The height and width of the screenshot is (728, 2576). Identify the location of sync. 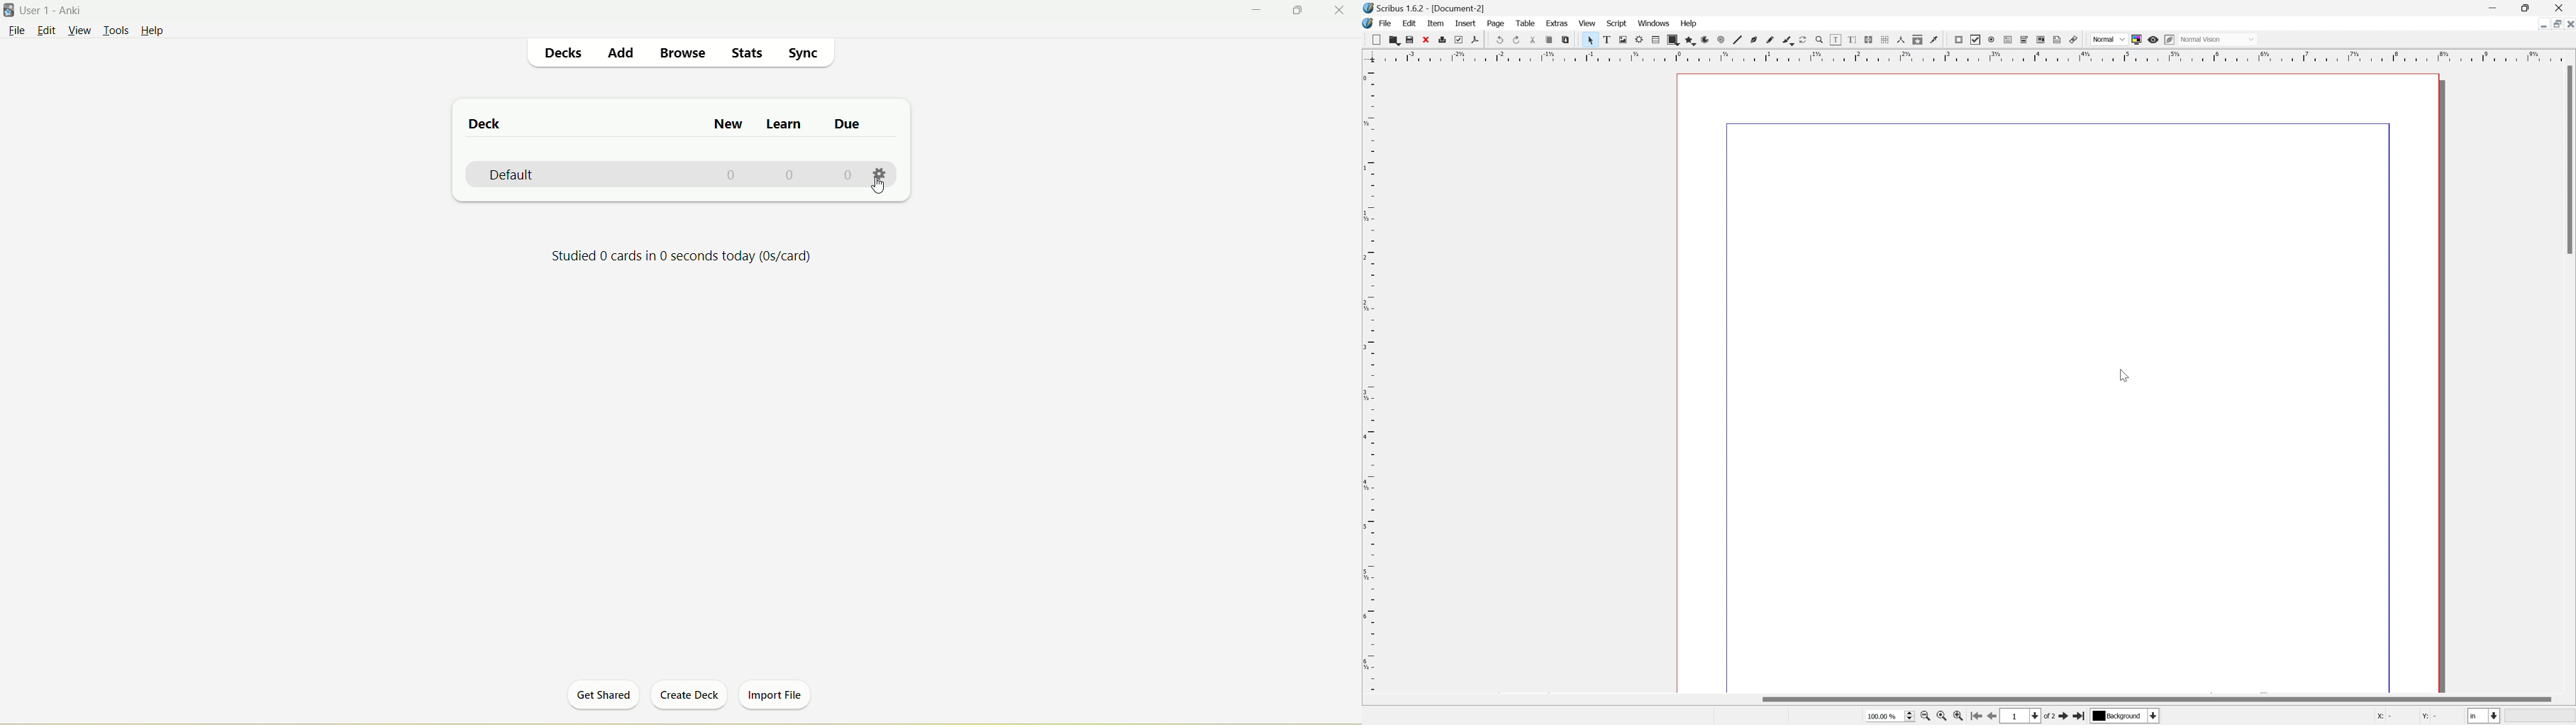
(808, 55).